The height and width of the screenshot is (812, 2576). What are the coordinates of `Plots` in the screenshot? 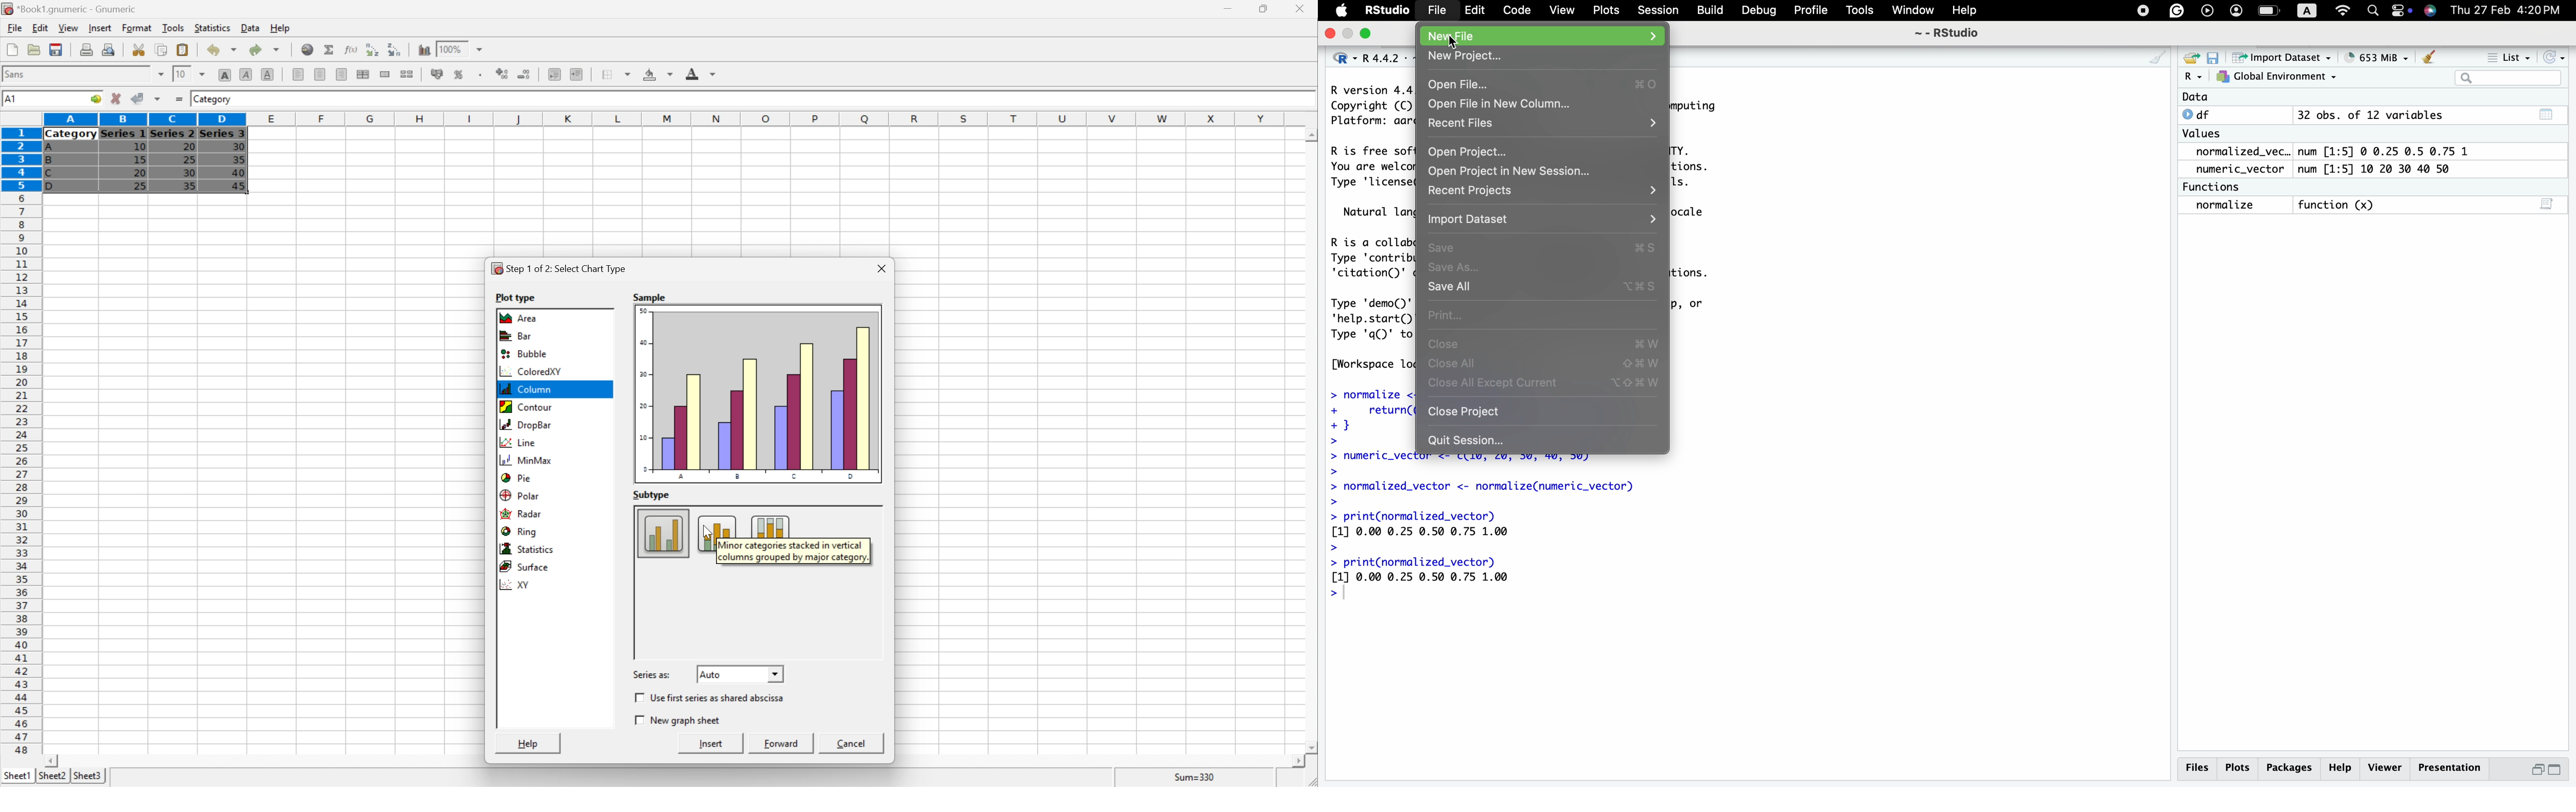 It's located at (1608, 10).